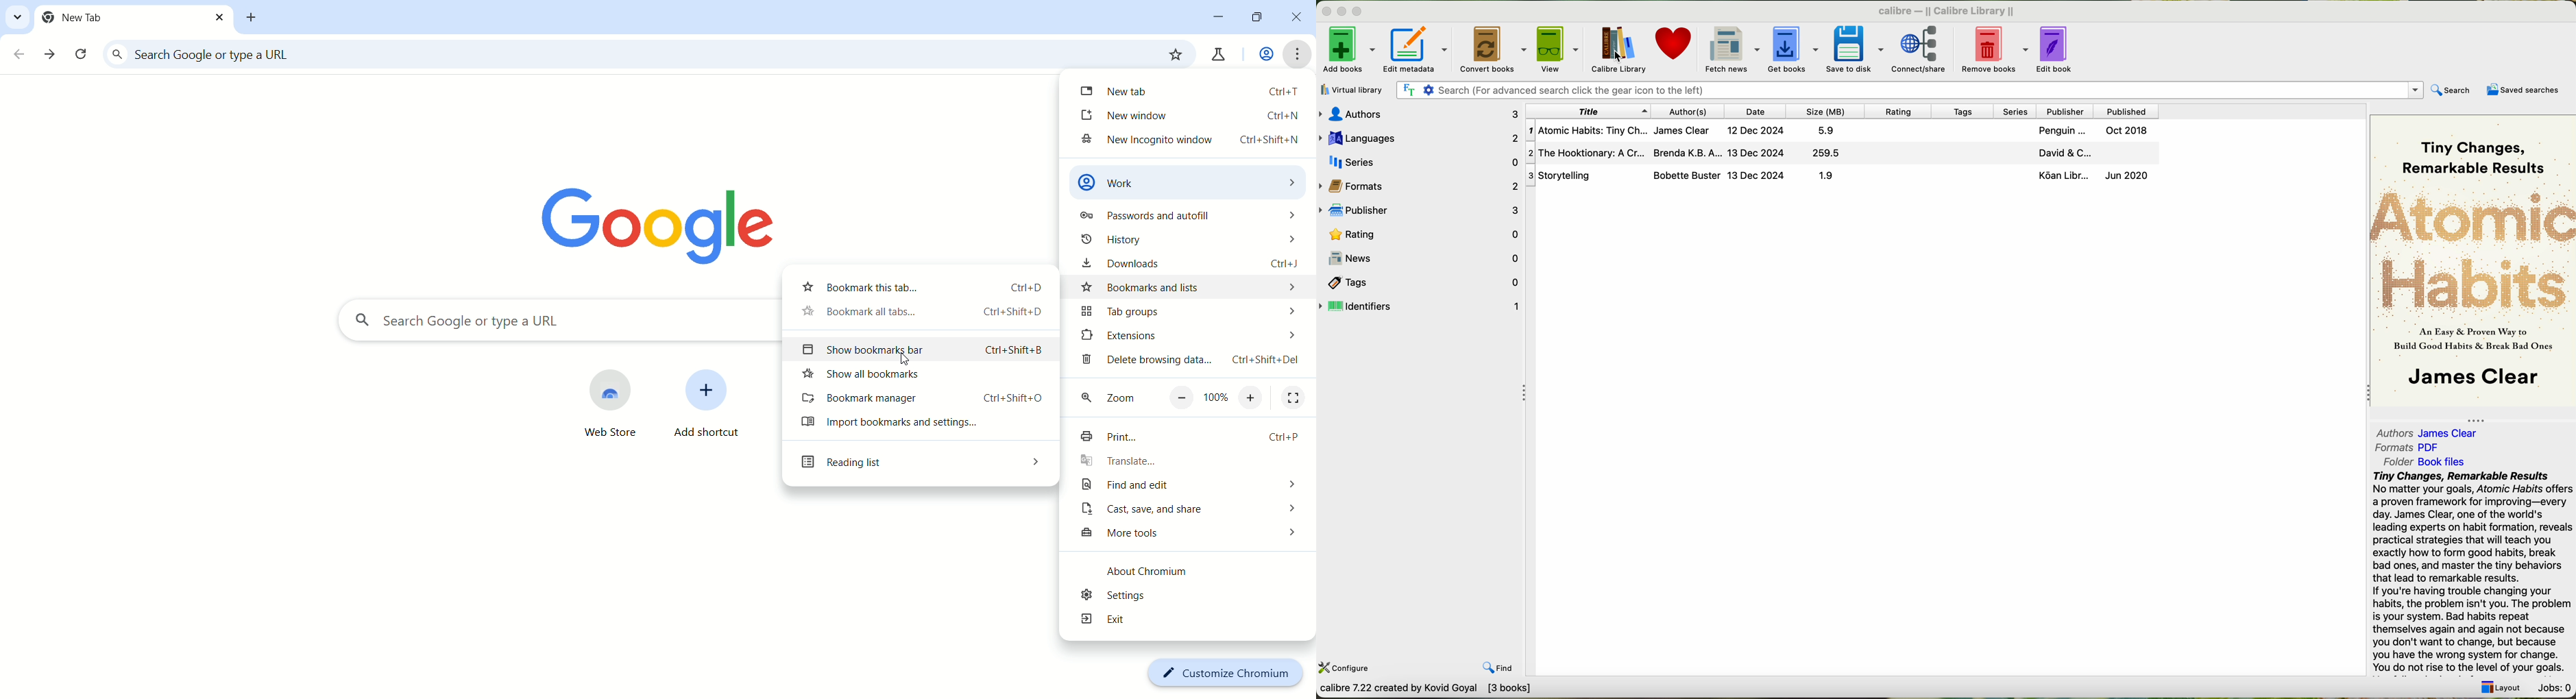  What do you see at coordinates (1943, 12) in the screenshot?
I see `calibre — || Calibre Library ||` at bounding box center [1943, 12].